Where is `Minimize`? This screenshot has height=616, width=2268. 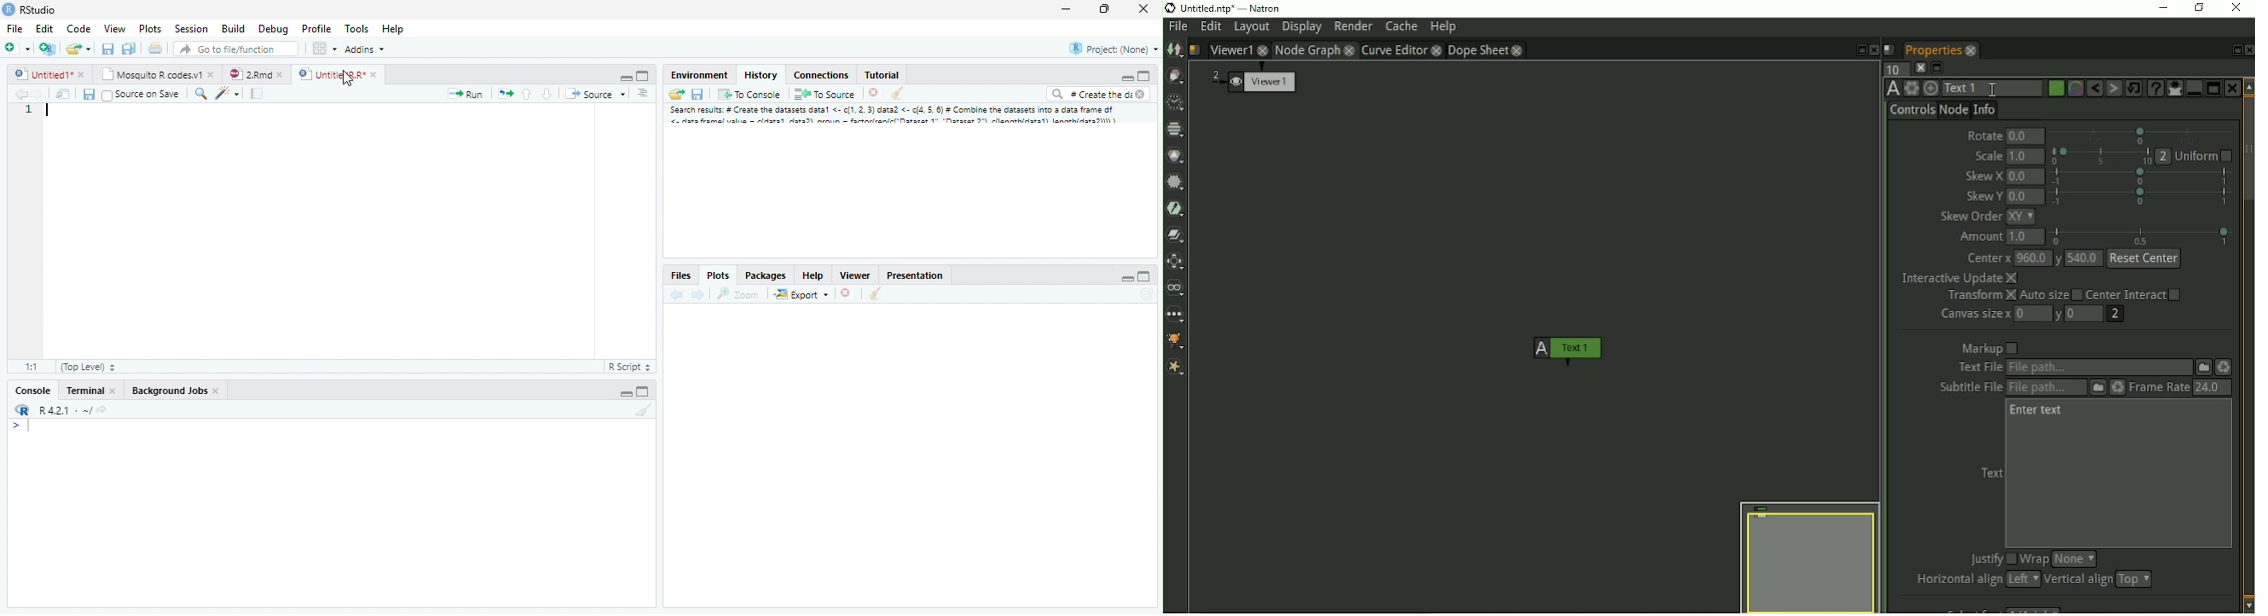 Minimize is located at coordinates (1127, 78).